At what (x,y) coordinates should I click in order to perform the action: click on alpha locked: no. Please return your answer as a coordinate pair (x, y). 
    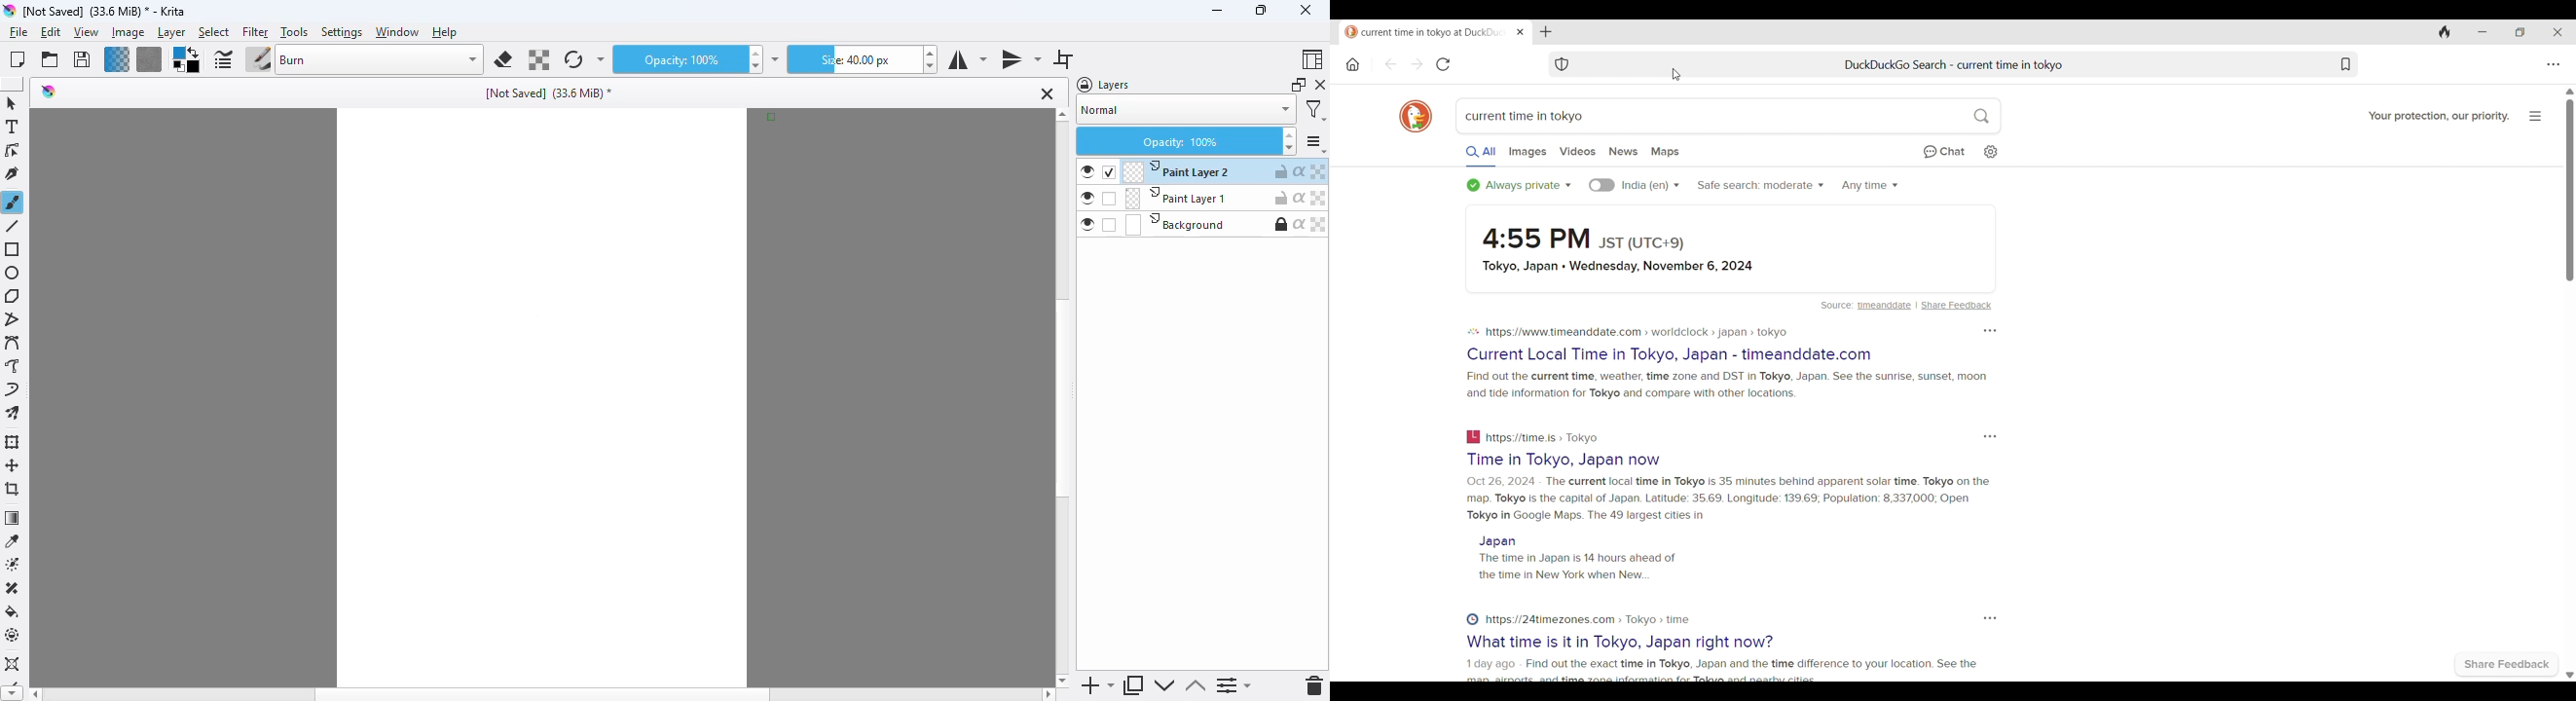
    Looking at the image, I should click on (1317, 224).